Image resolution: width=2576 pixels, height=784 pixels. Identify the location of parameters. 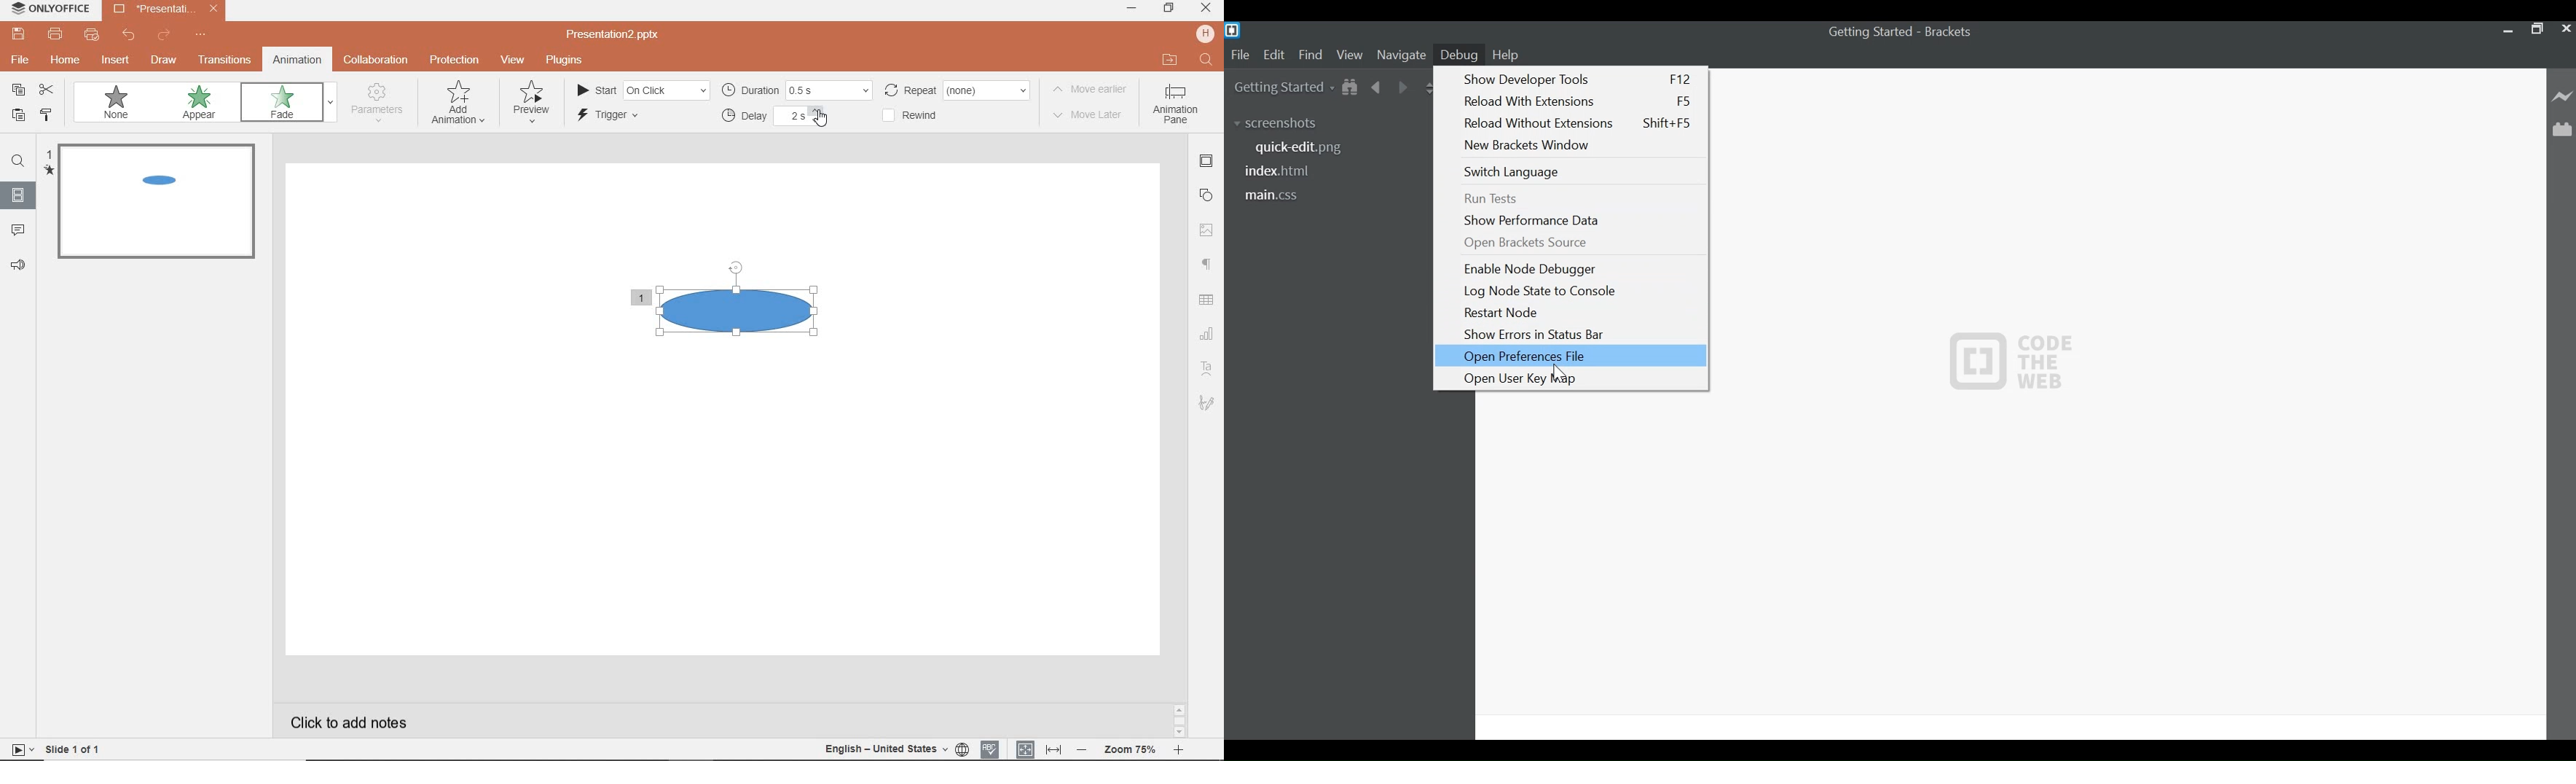
(377, 104).